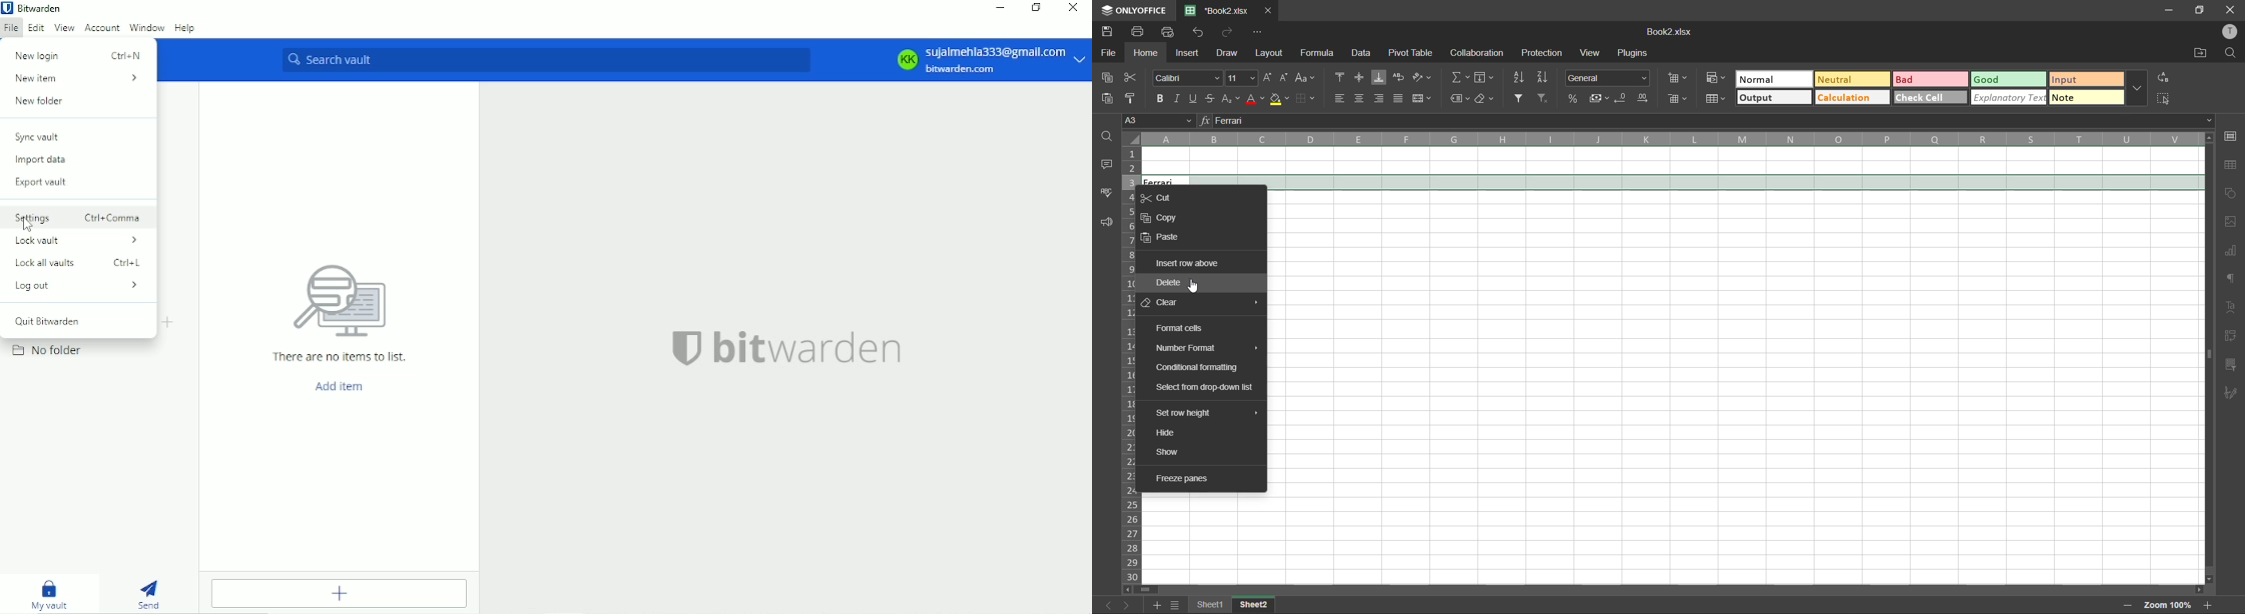 This screenshot has height=616, width=2268. I want to click on paste, so click(1160, 237).